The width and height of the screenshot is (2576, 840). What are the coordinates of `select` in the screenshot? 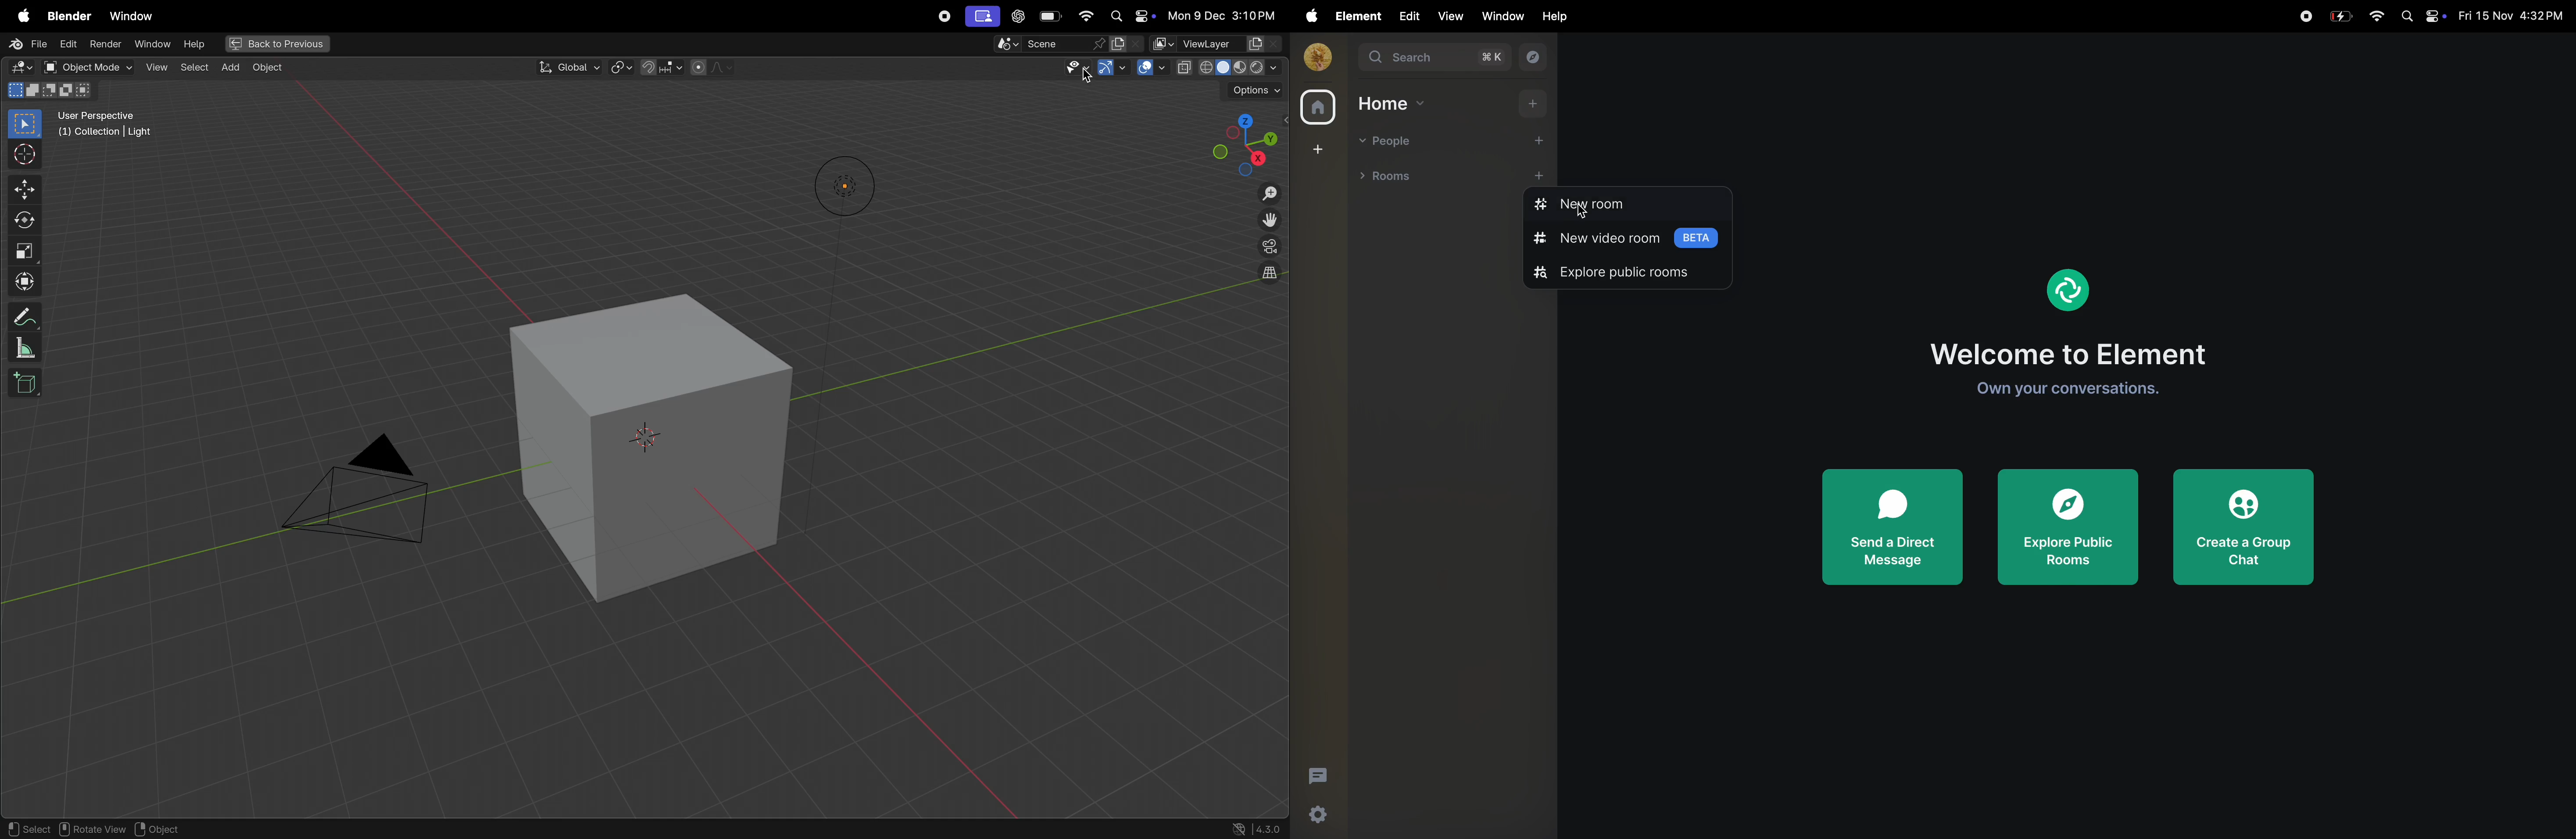 It's located at (27, 828).